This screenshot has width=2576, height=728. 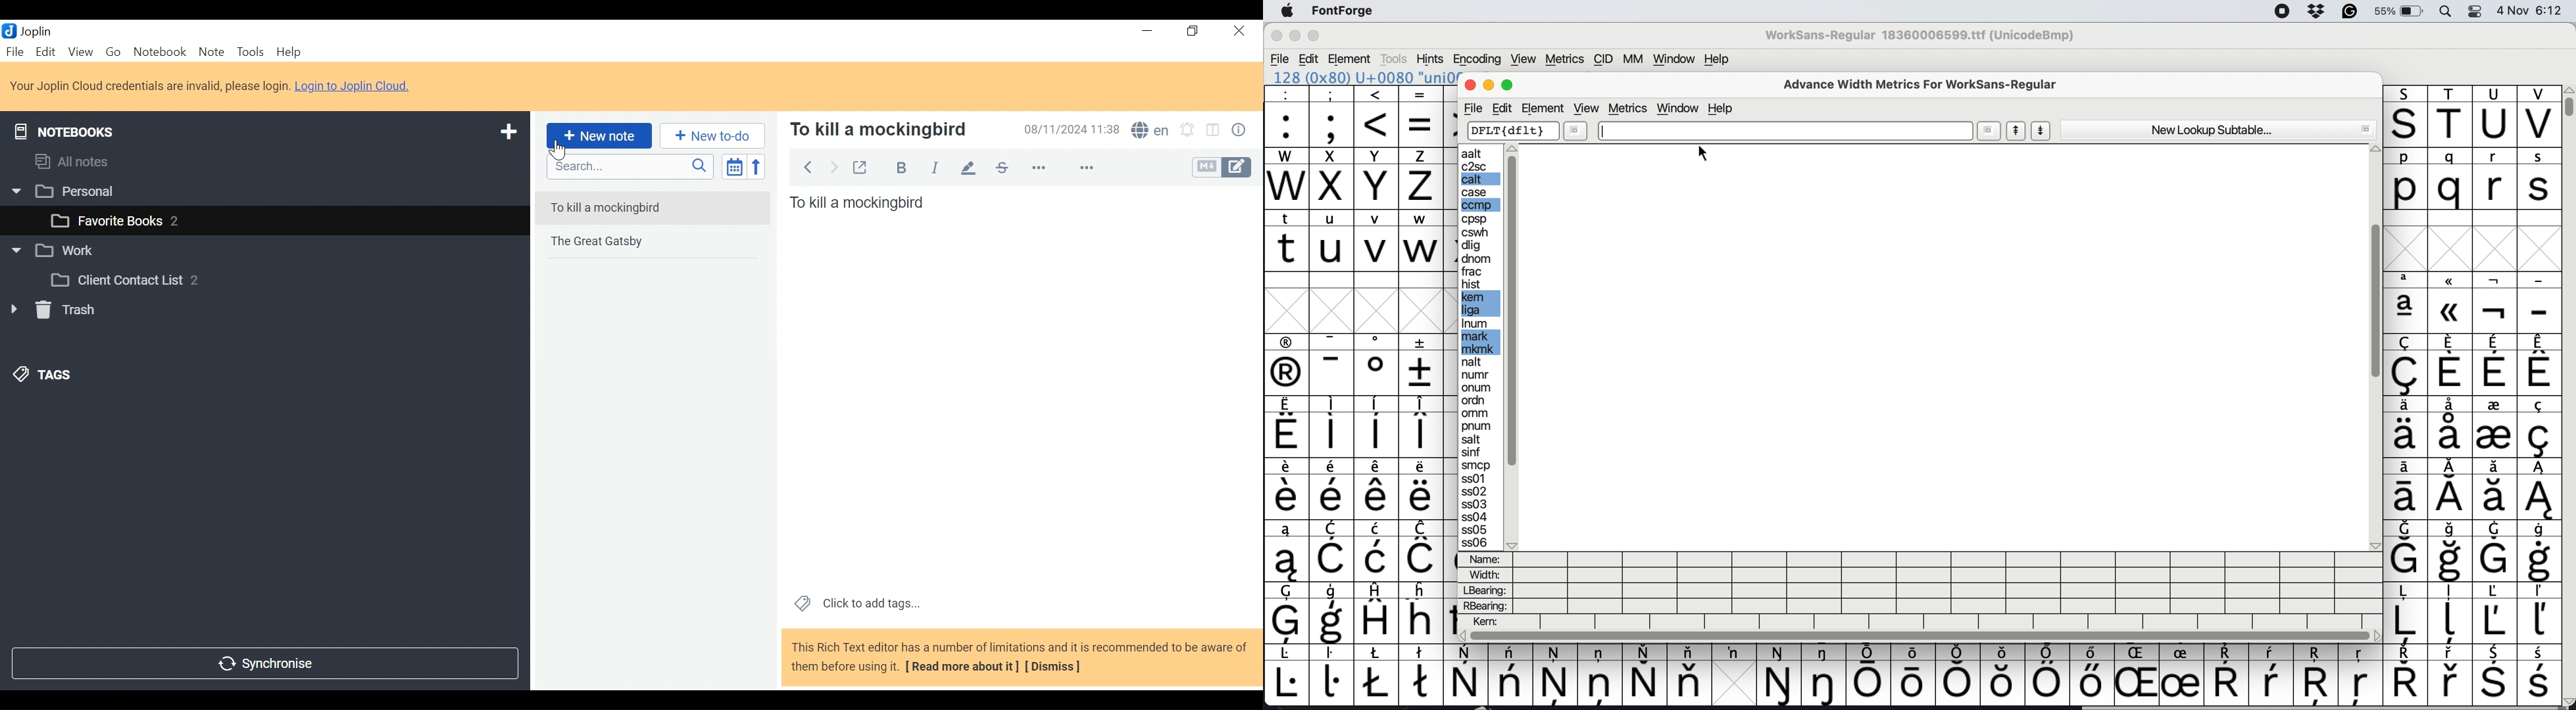 What do you see at coordinates (1226, 168) in the screenshot?
I see `Toggle Editor` at bounding box center [1226, 168].